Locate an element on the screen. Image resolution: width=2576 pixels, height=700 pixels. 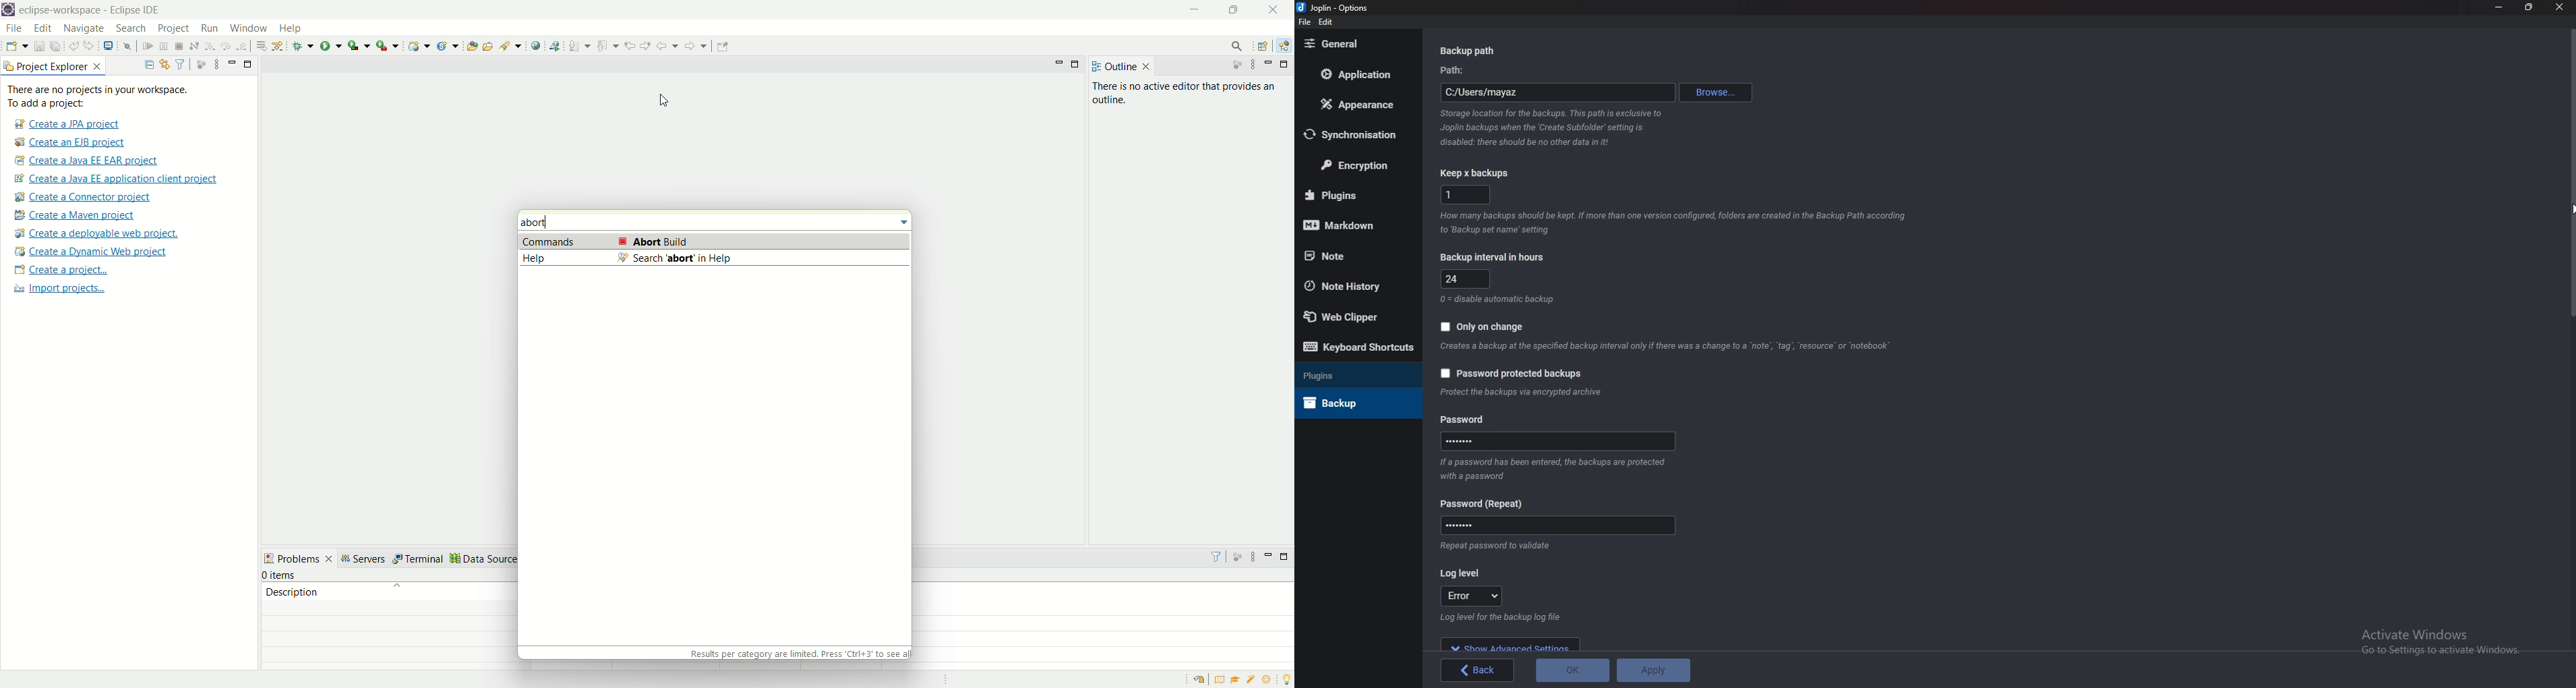
Info on password is located at coordinates (1551, 469).